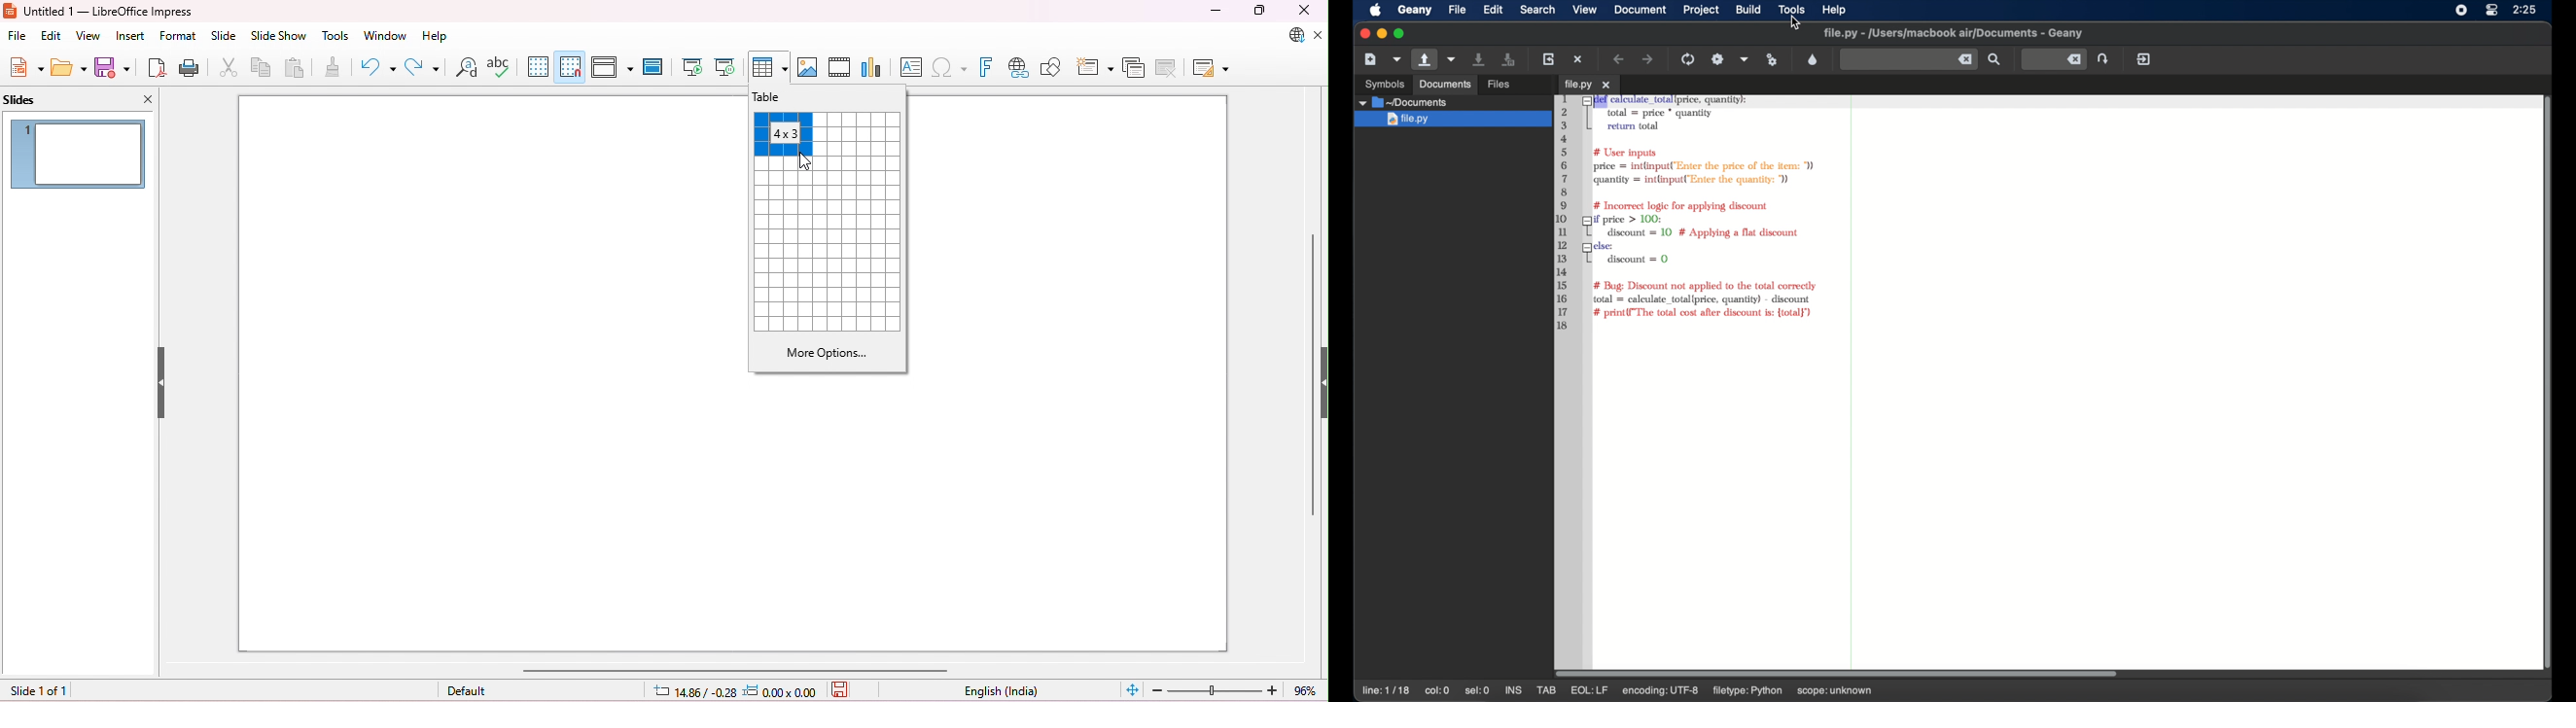  Describe the element at coordinates (469, 690) in the screenshot. I see `default` at that location.